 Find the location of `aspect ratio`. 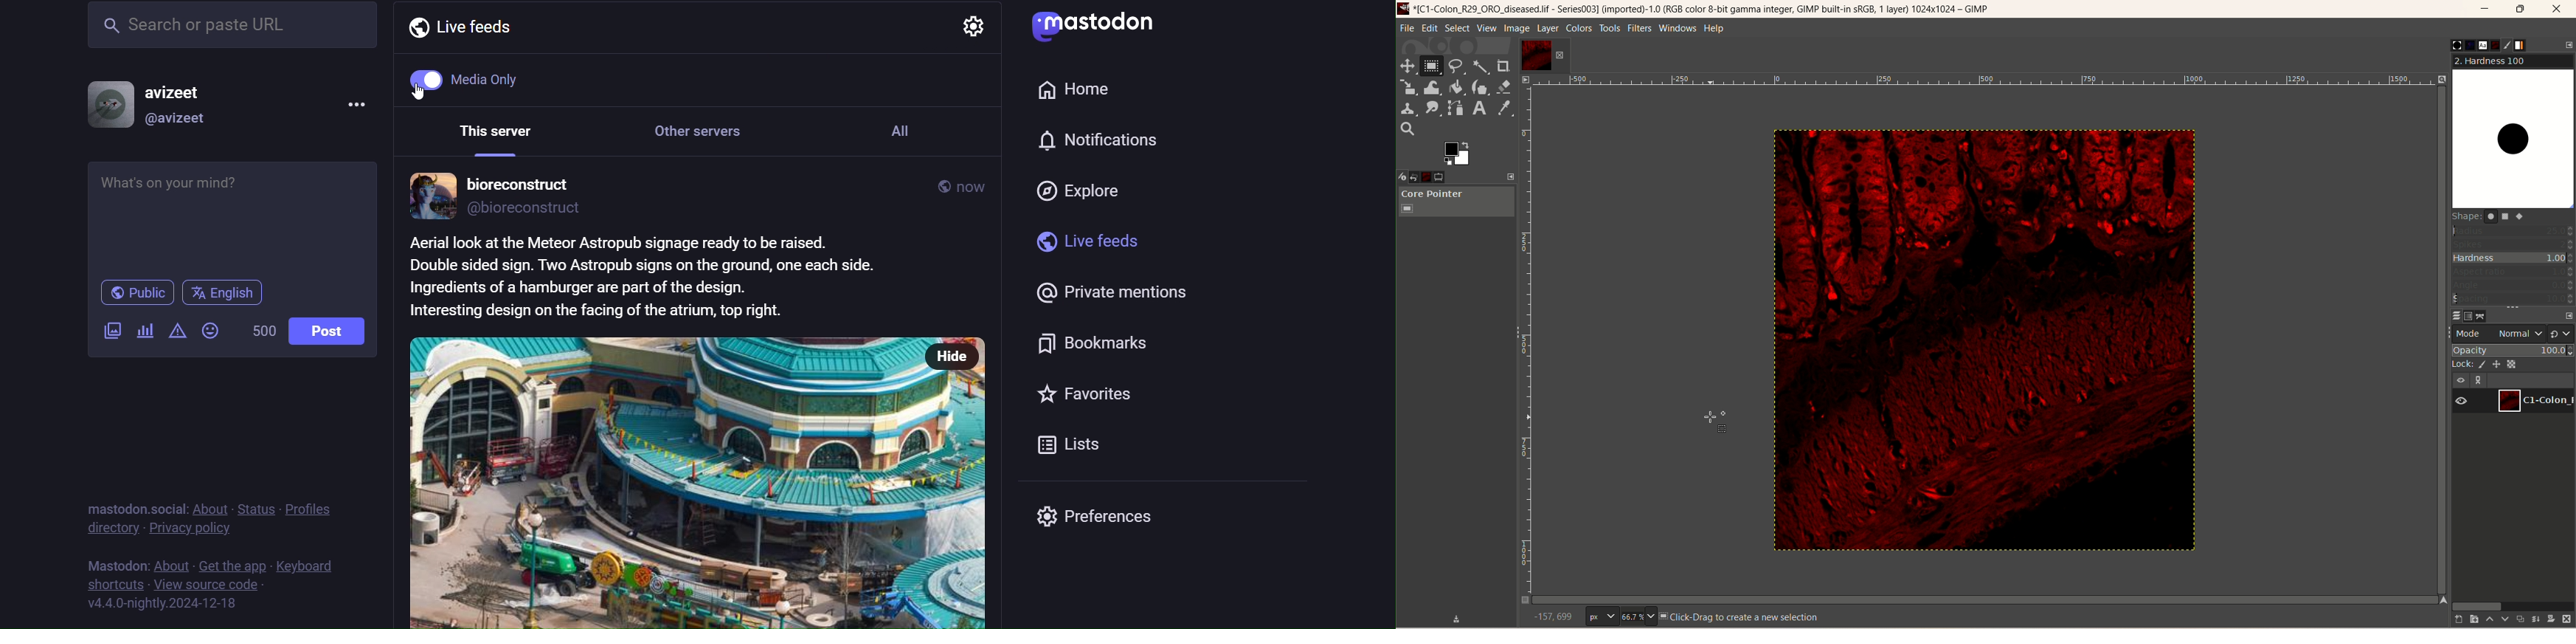

aspect ratio is located at coordinates (2514, 272).